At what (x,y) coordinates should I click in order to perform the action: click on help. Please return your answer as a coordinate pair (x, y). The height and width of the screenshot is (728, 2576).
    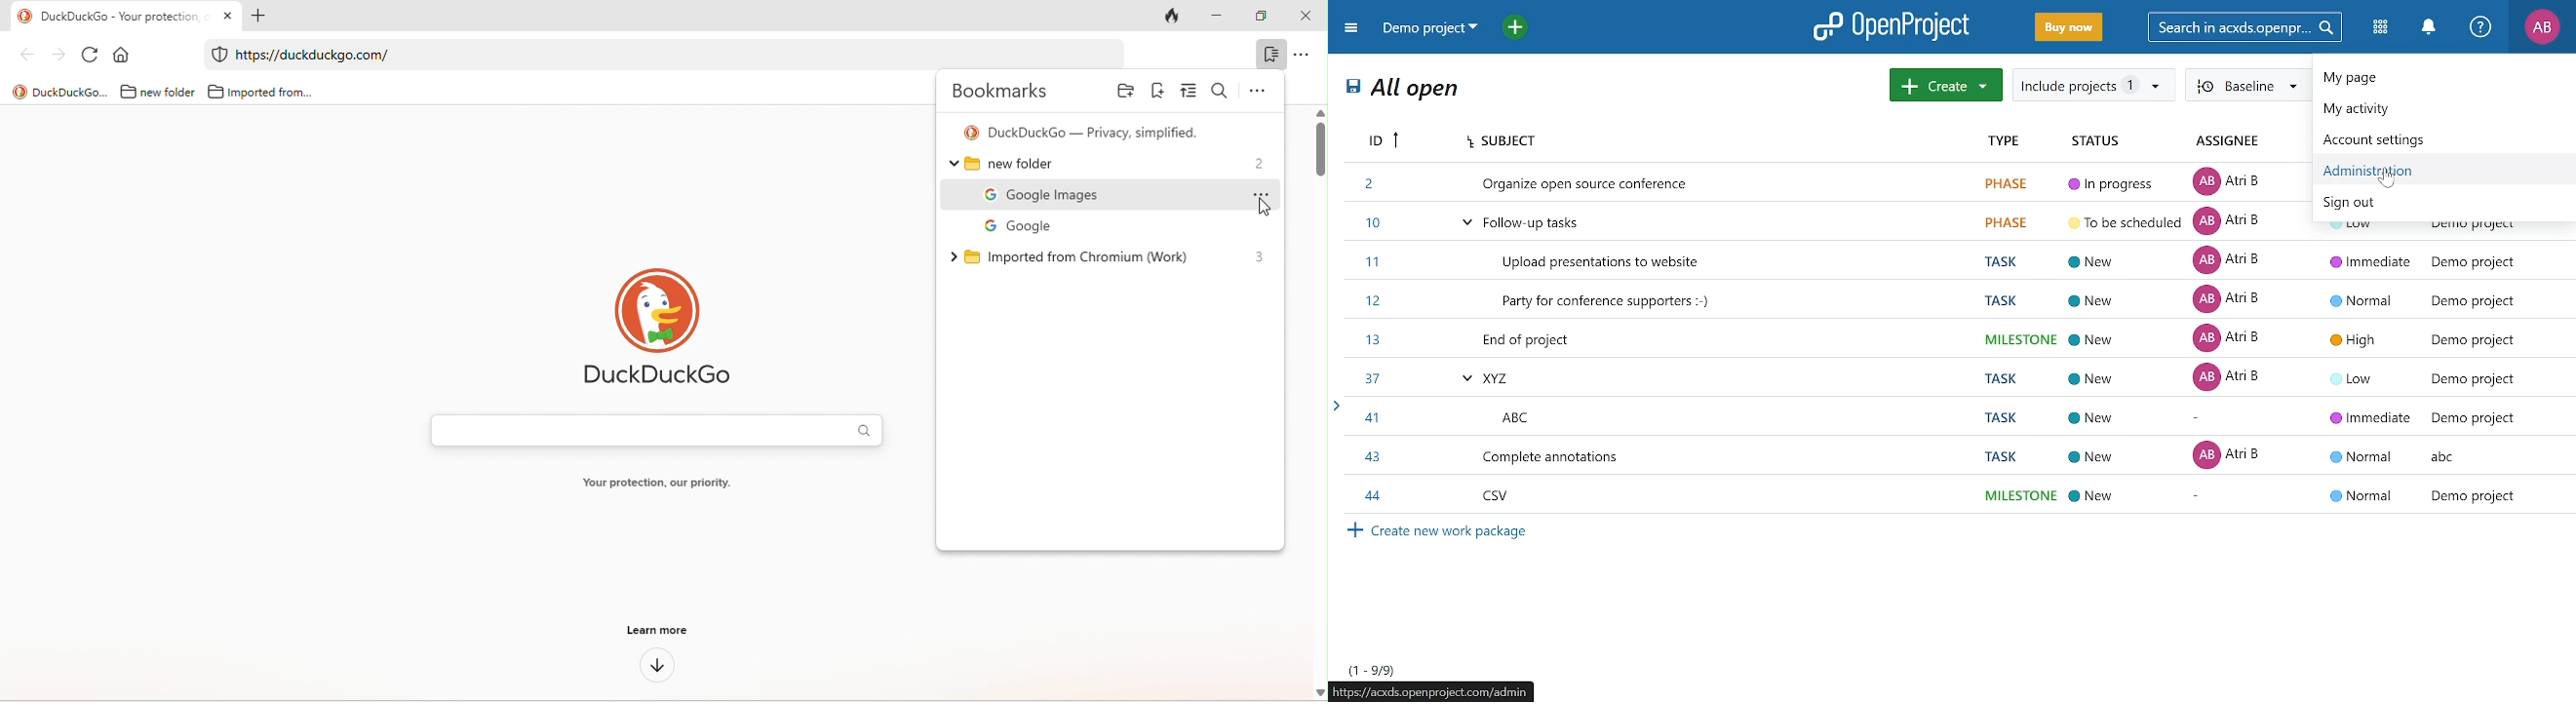
    Looking at the image, I should click on (2480, 27).